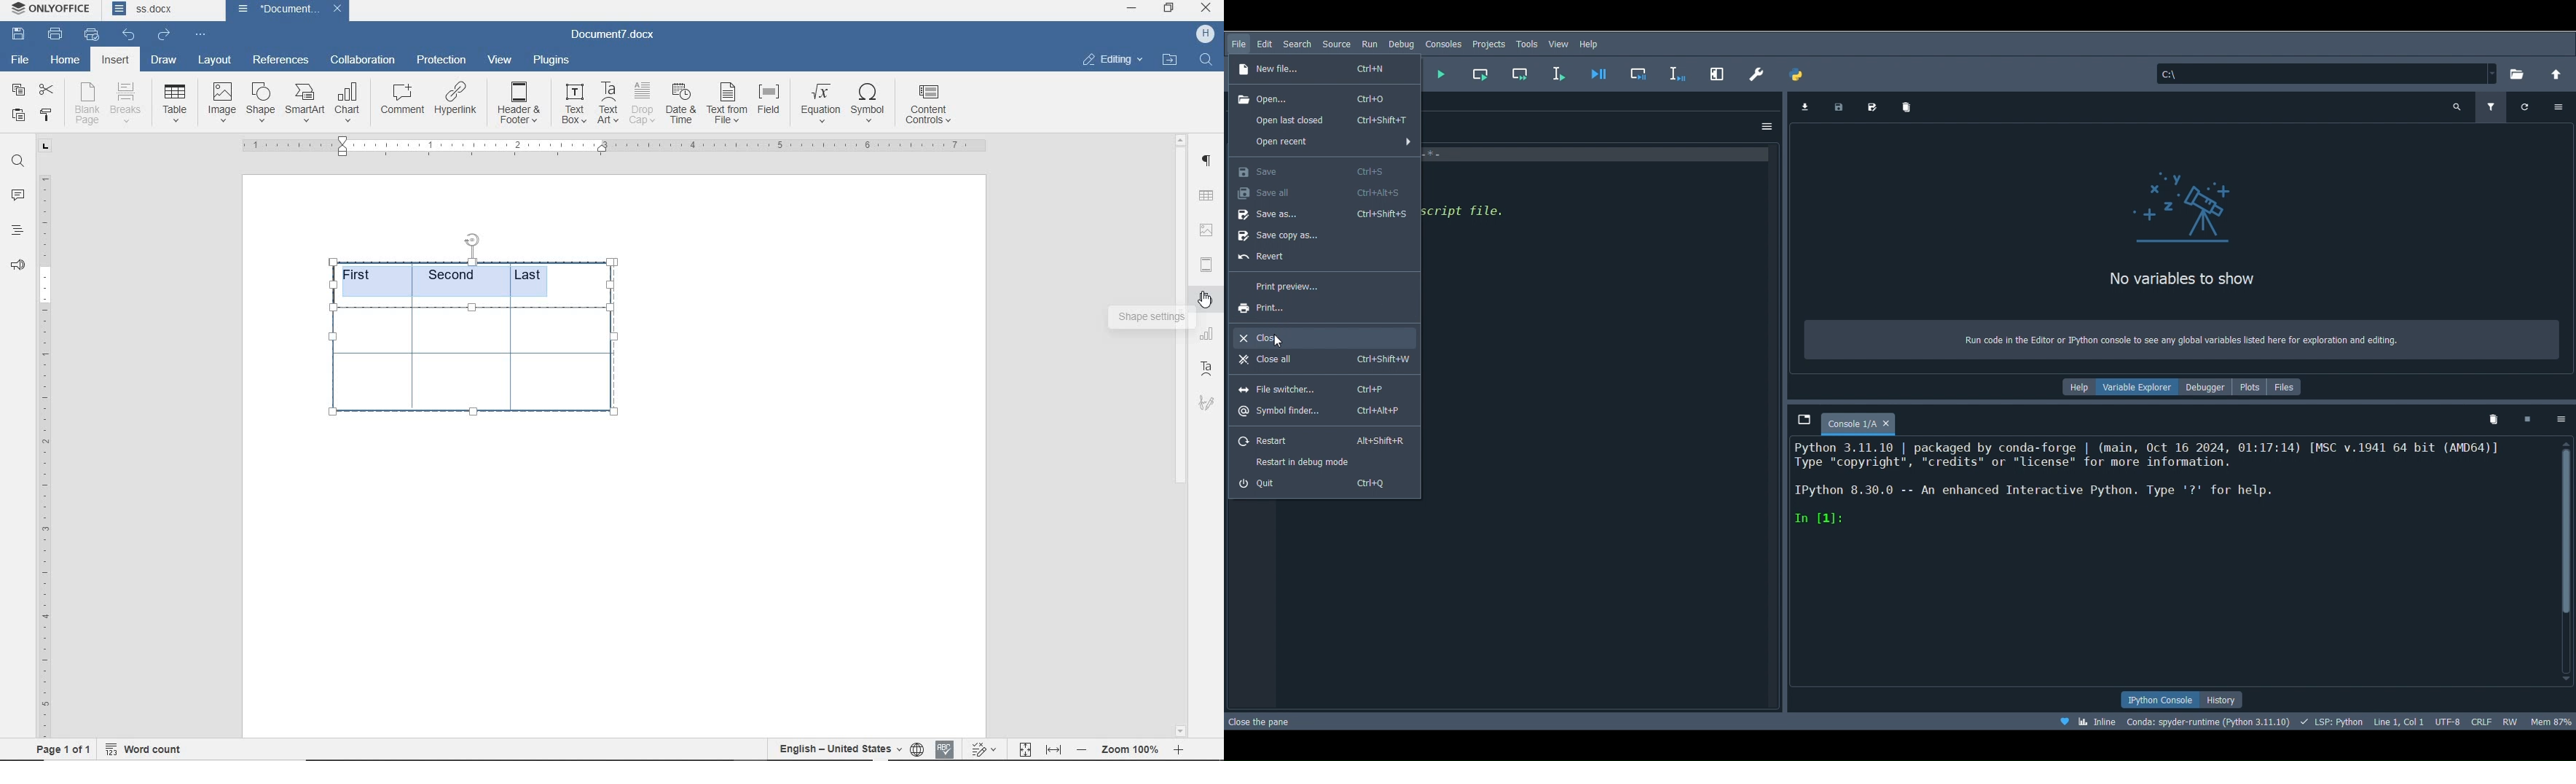 The width and height of the screenshot is (2576, 784). What do you see at coordinates (115, 61) in the screenshot?
I see `insert` at bounding box center [115, 61].